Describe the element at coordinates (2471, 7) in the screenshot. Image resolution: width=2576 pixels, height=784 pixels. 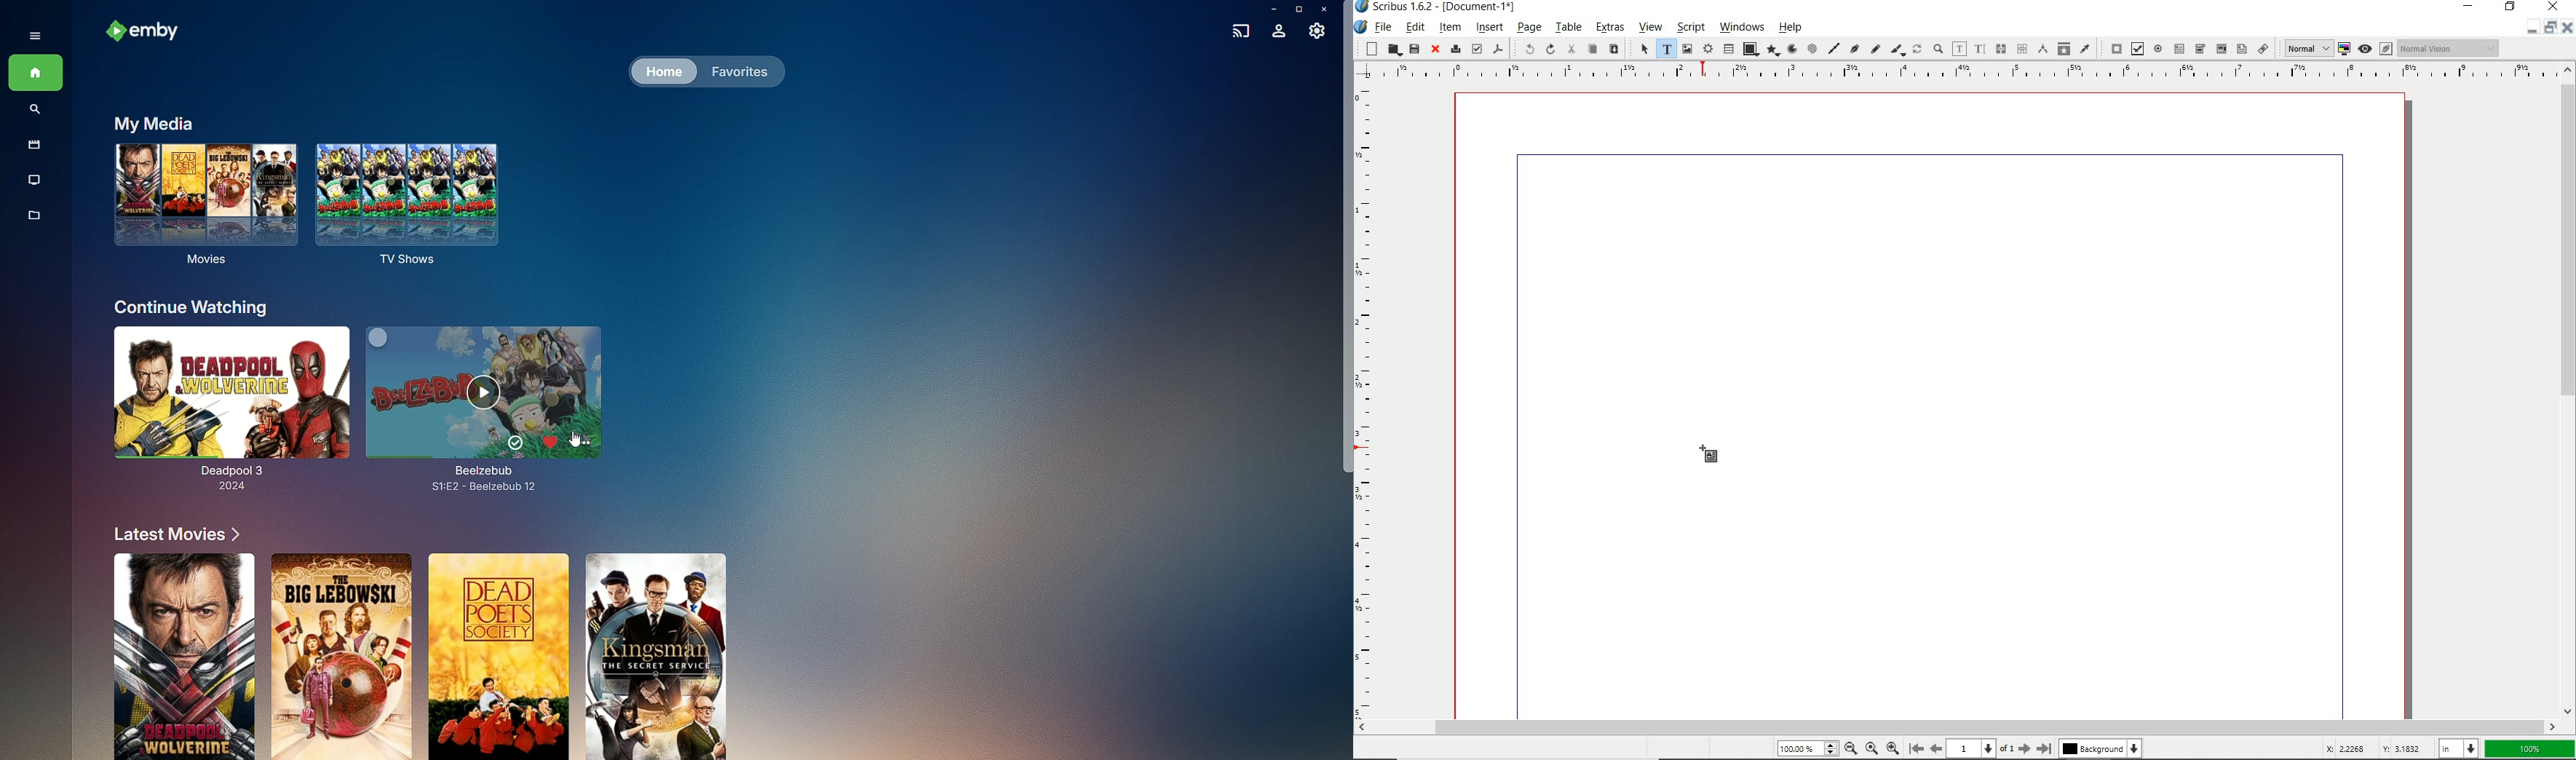
I see `minimize` at that location.